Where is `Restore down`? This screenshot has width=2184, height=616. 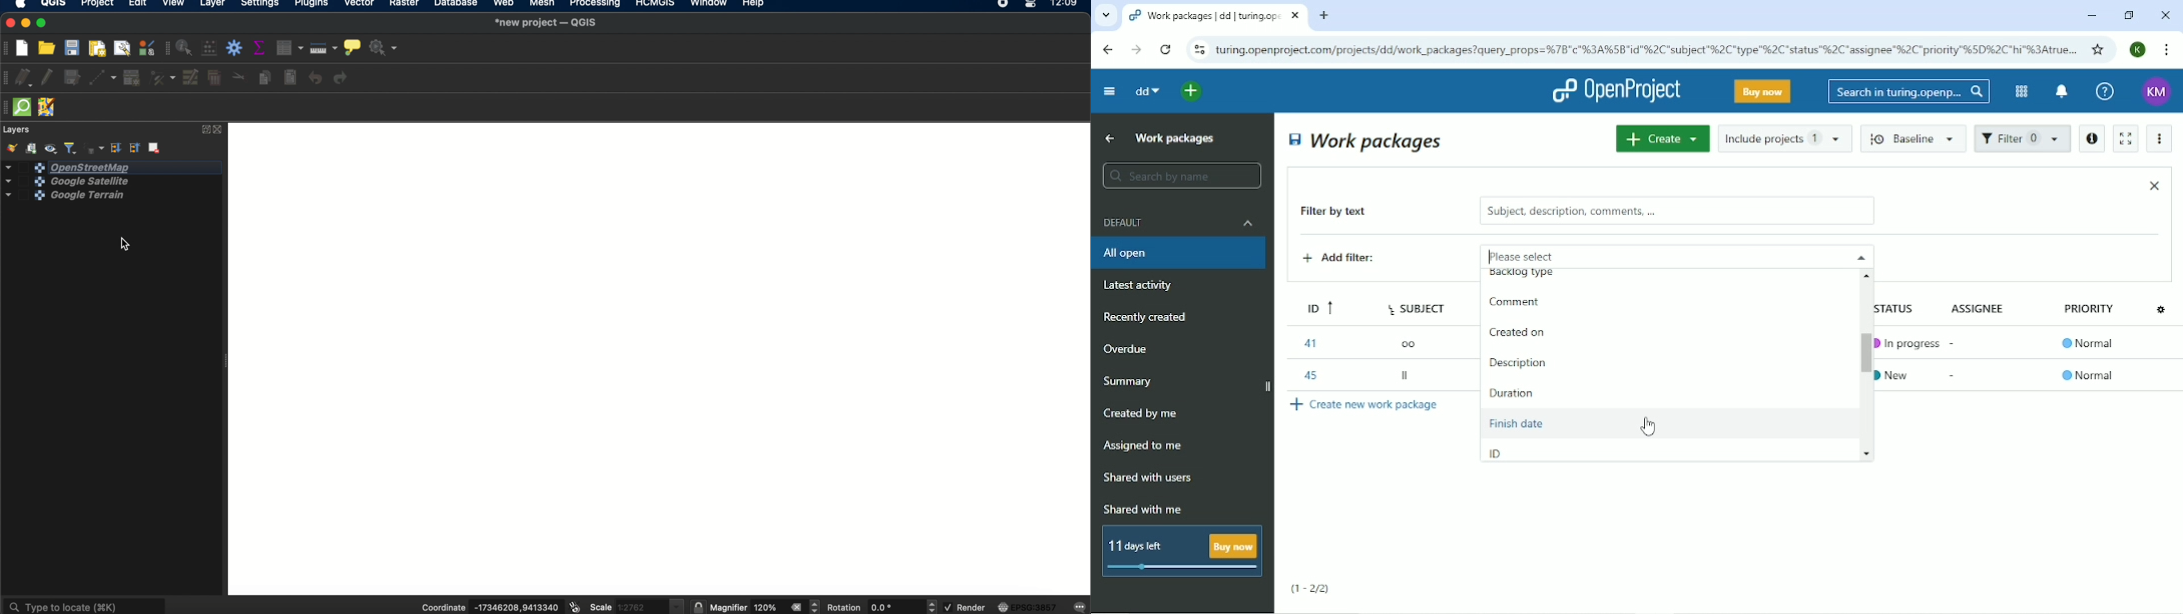
Restore down is located at coordinates (2128, 15).